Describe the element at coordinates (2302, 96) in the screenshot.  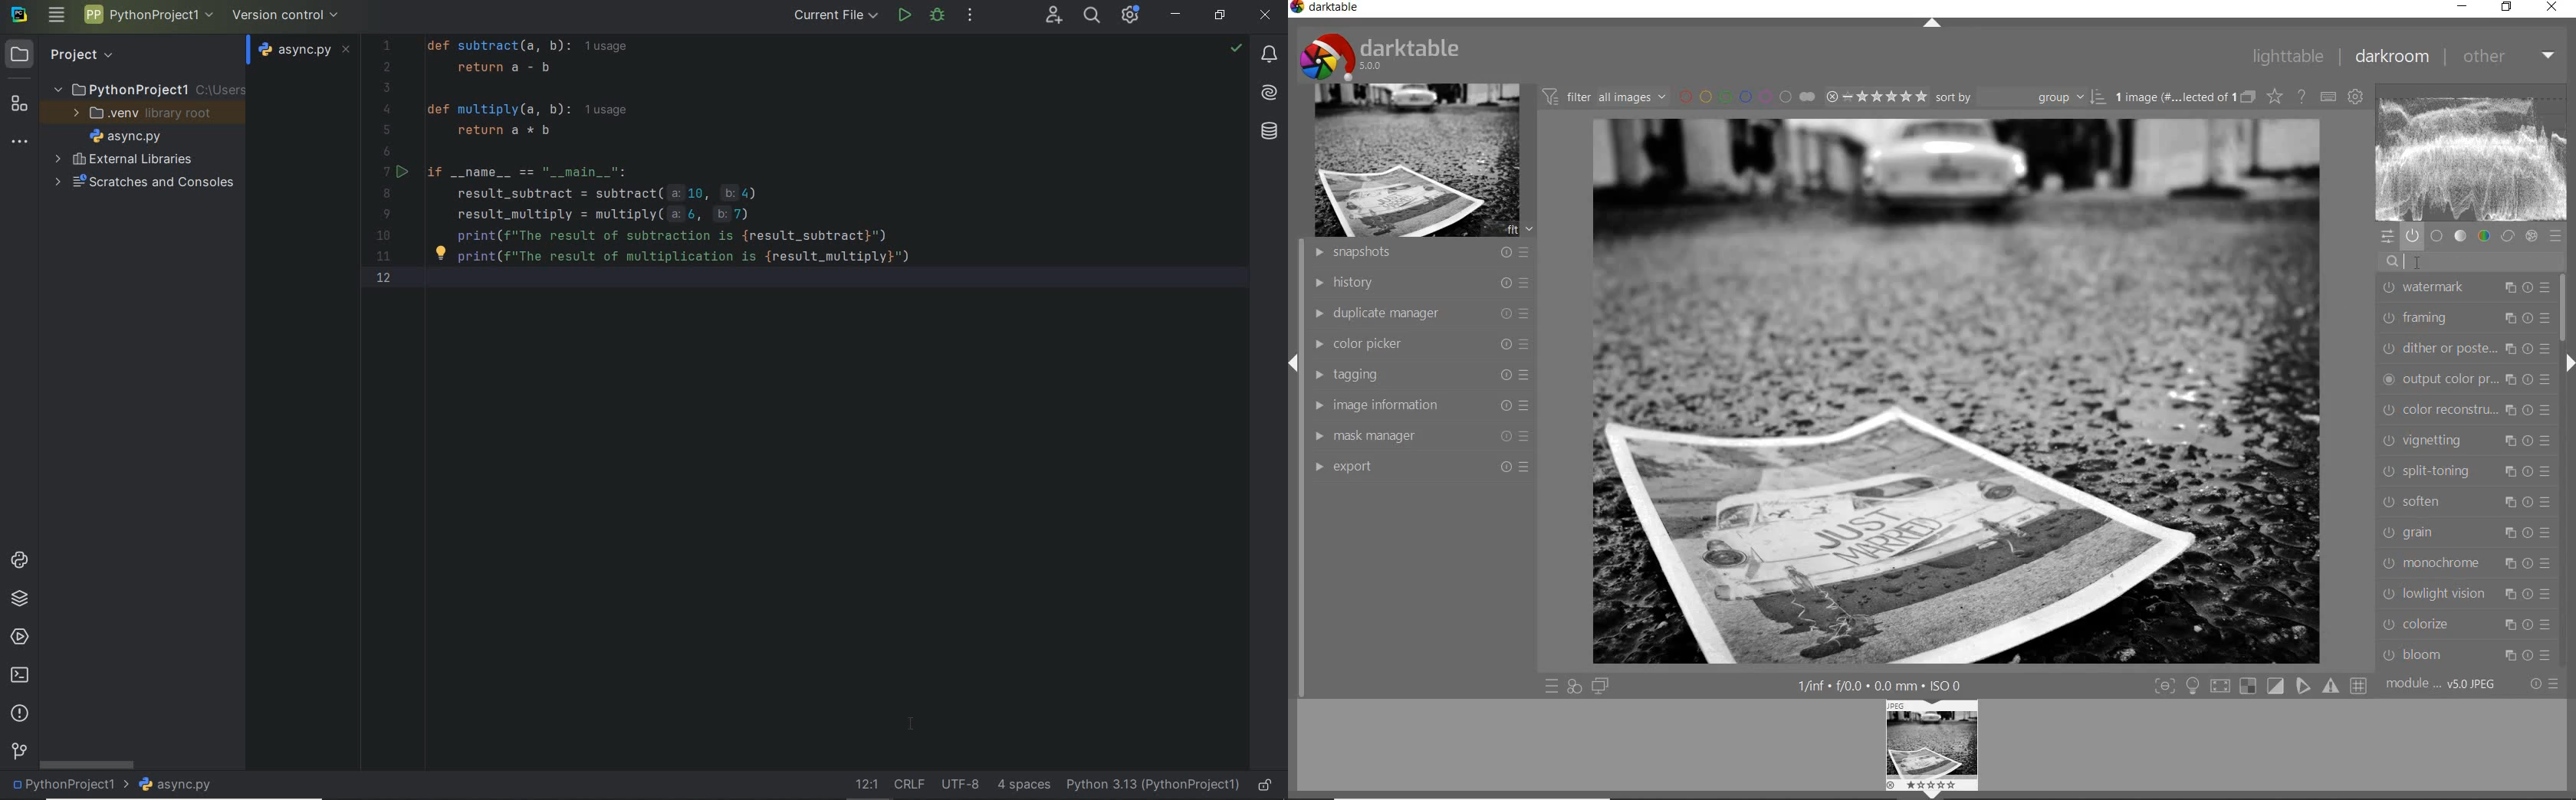
I see `enable for online help` at that location.